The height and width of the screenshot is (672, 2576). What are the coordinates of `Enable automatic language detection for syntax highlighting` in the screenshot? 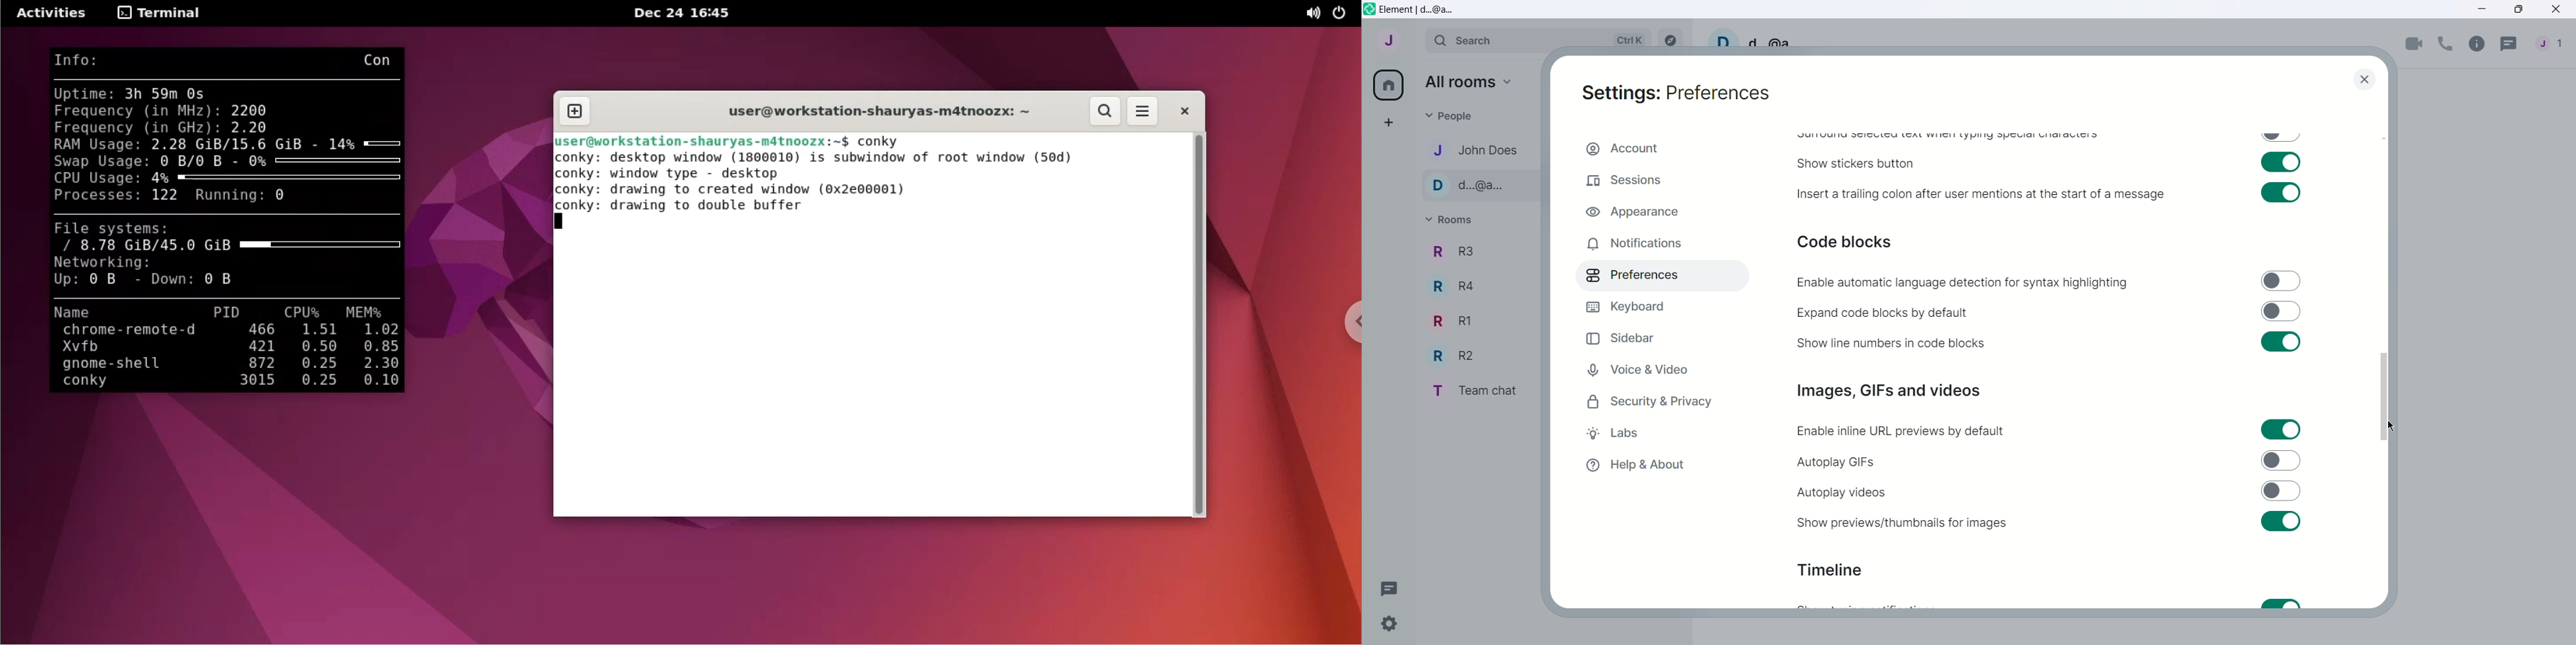 It's located at (1963, 282).